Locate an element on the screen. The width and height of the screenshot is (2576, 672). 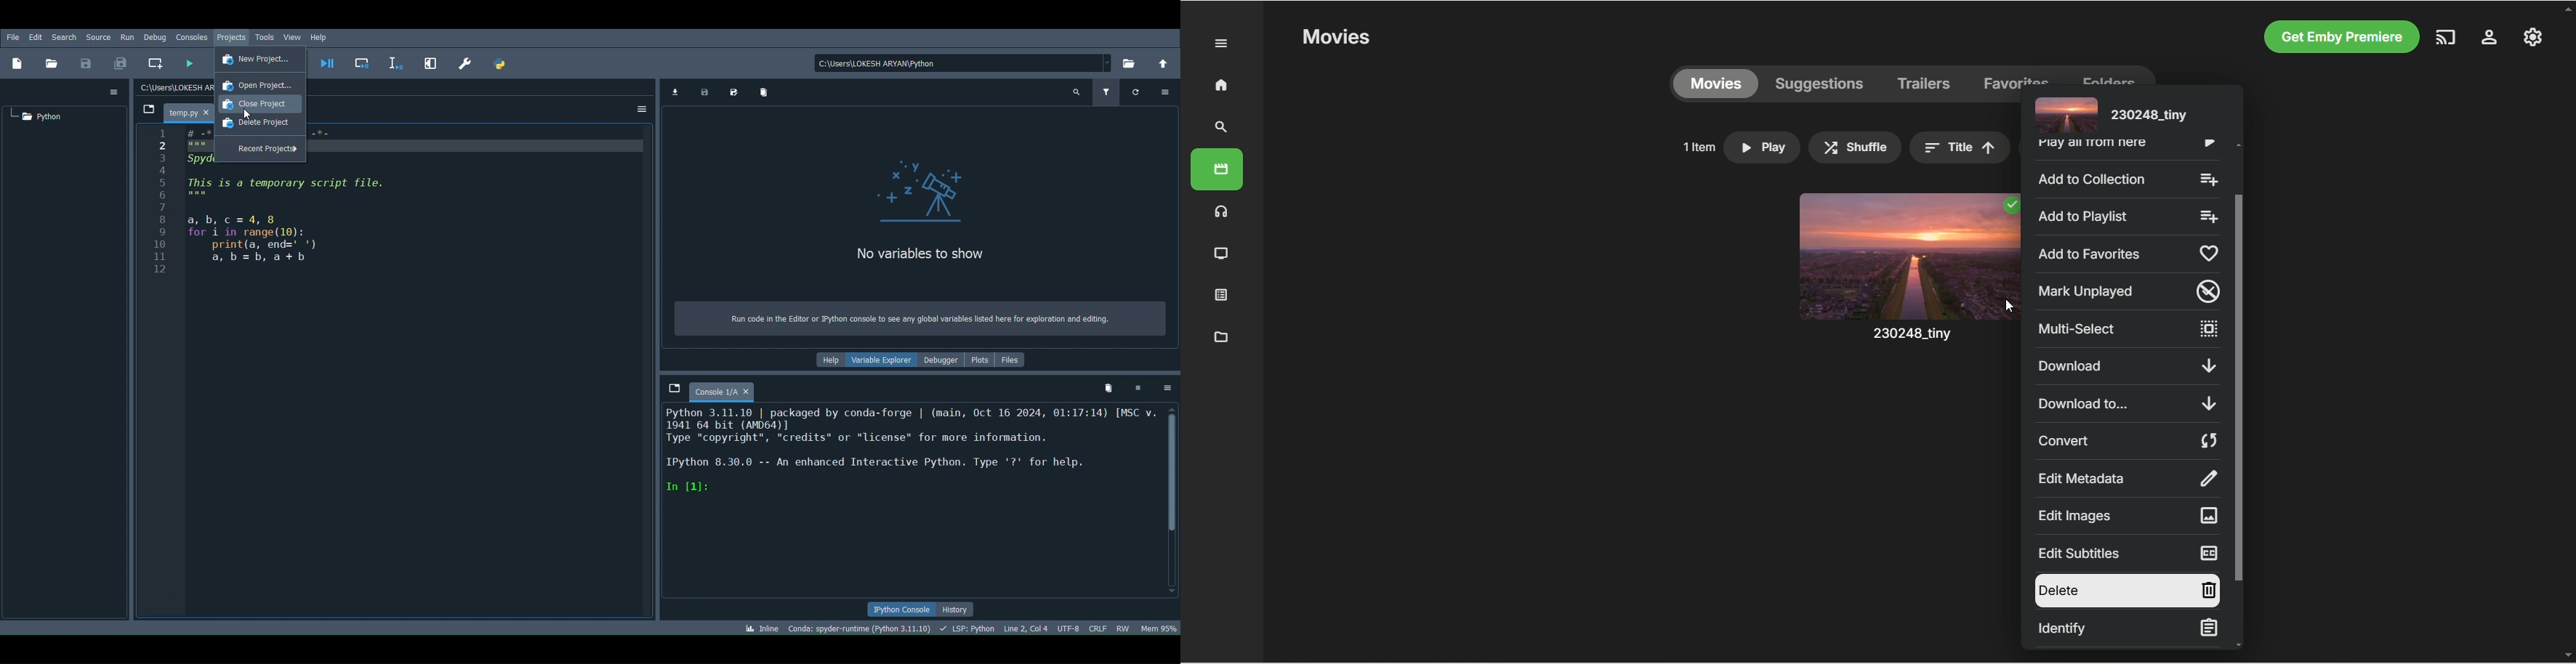
Save file (Ctrl + S) is located at coordinates (84, 63).